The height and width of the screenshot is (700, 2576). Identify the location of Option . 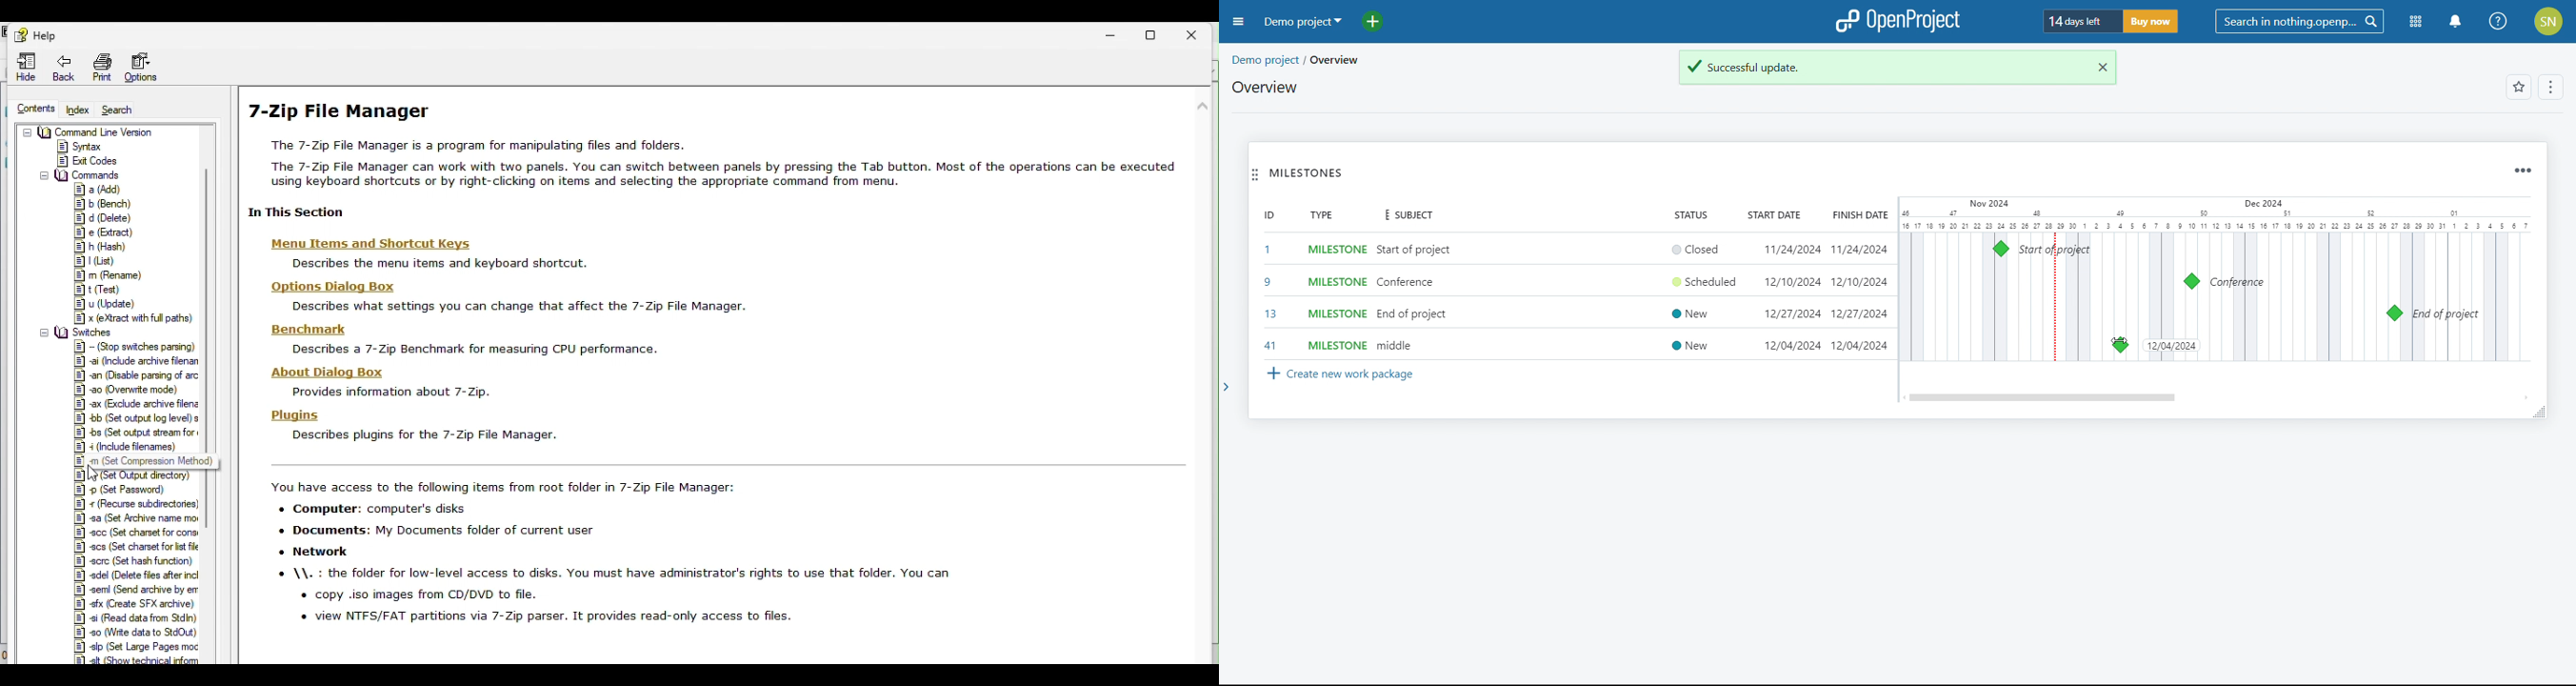
(142, 66).